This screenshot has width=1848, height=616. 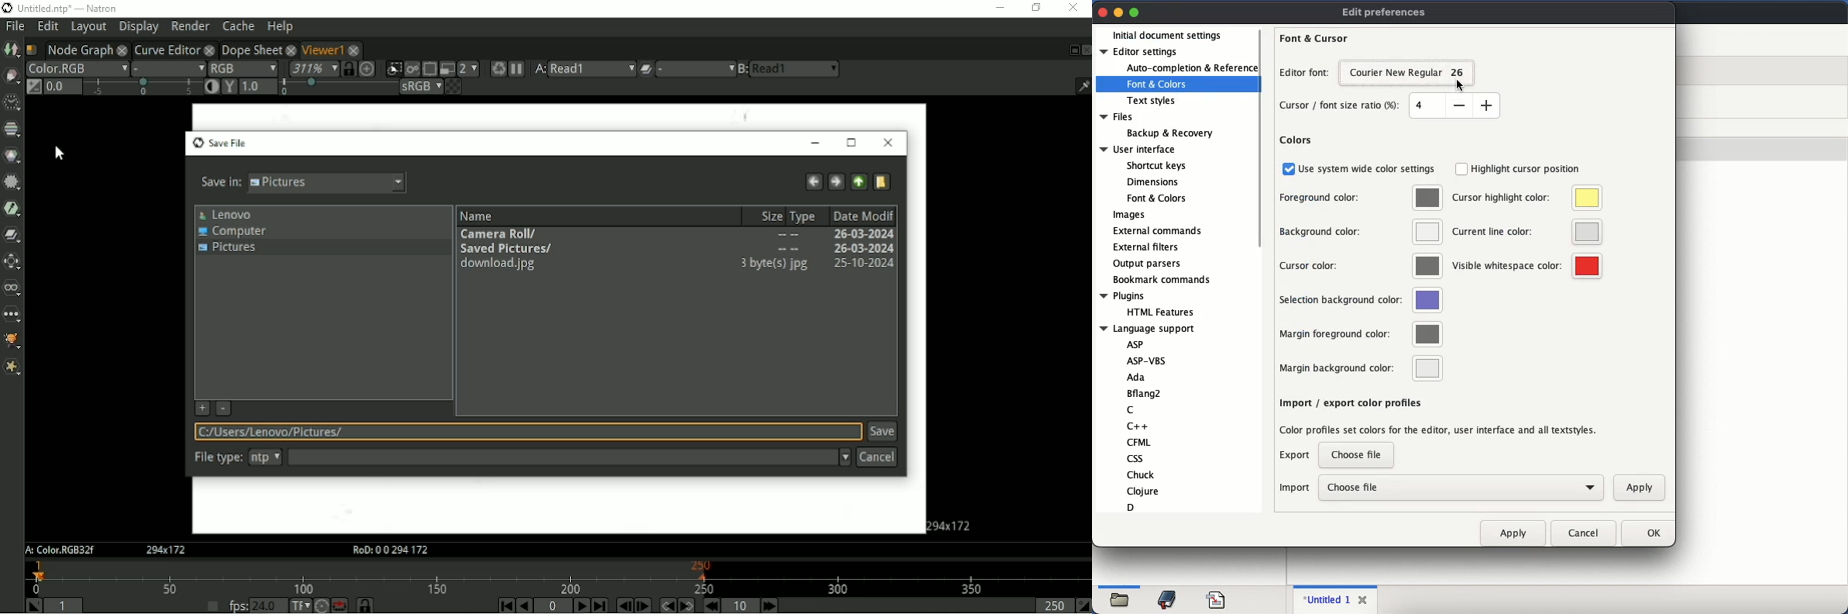 I want to click on Shortcut keys, so click(x=1156, y=164).